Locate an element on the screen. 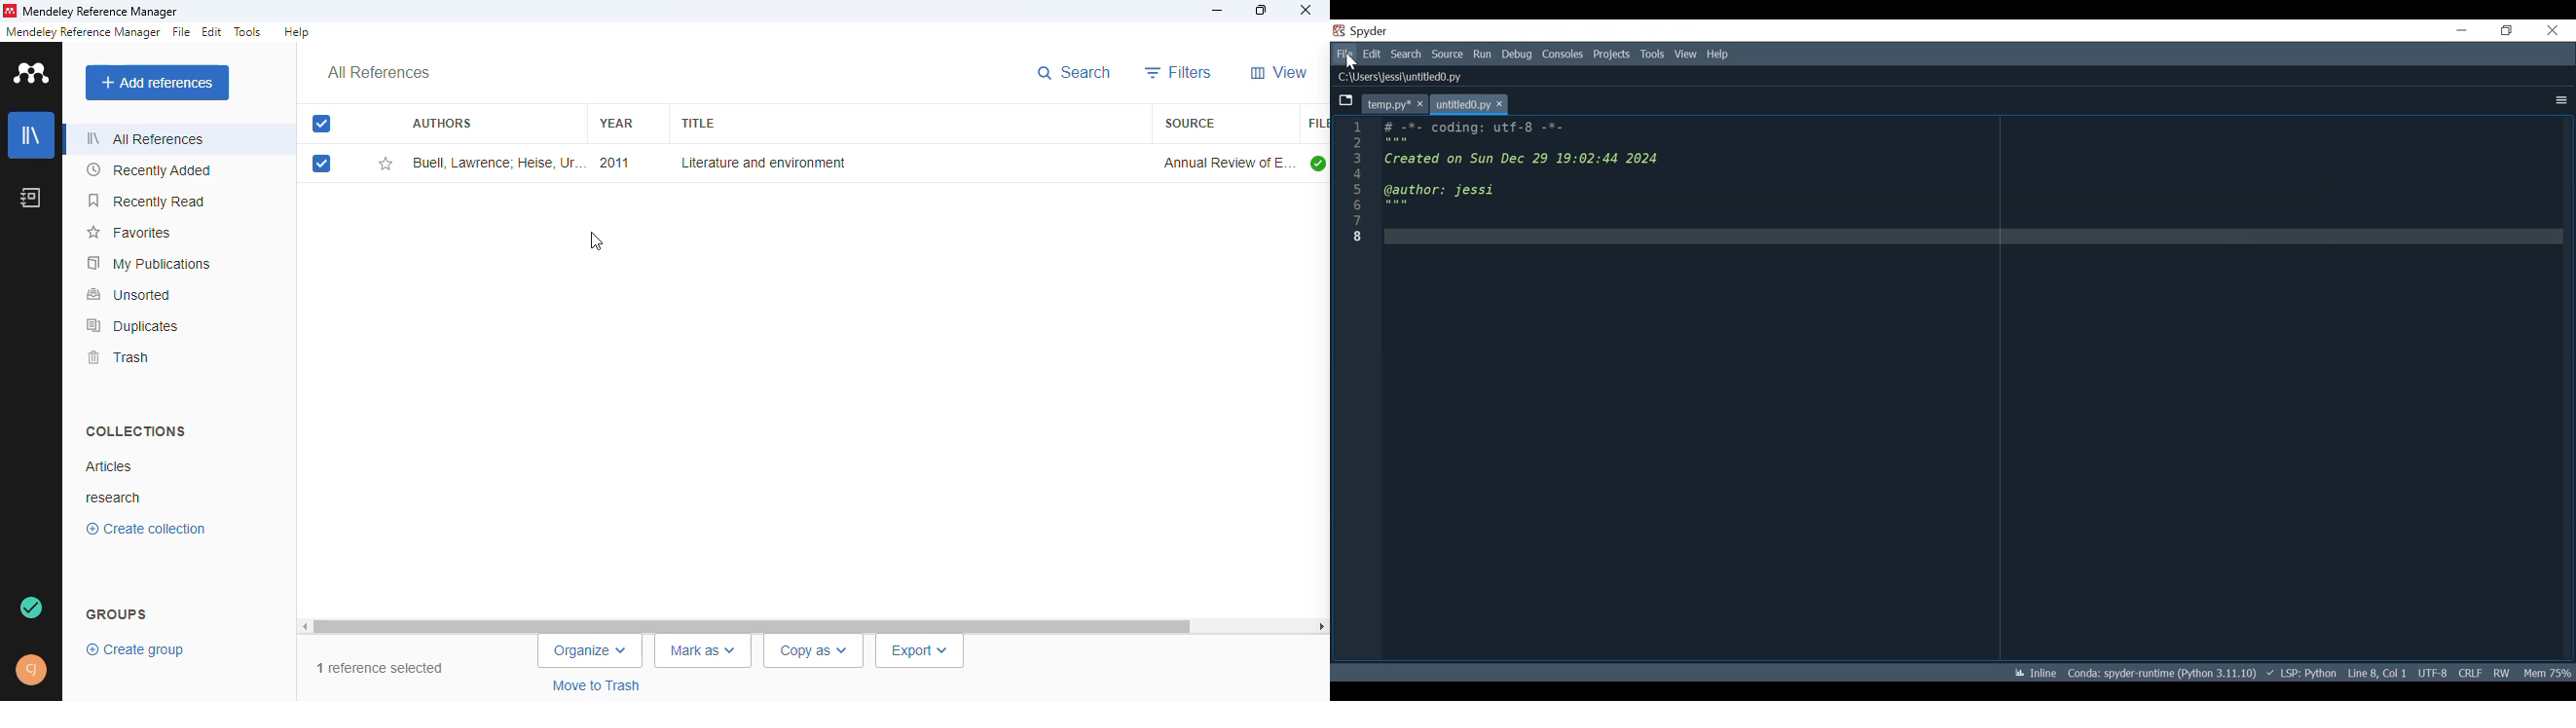  move to trash is located at coordinates (594, 685).